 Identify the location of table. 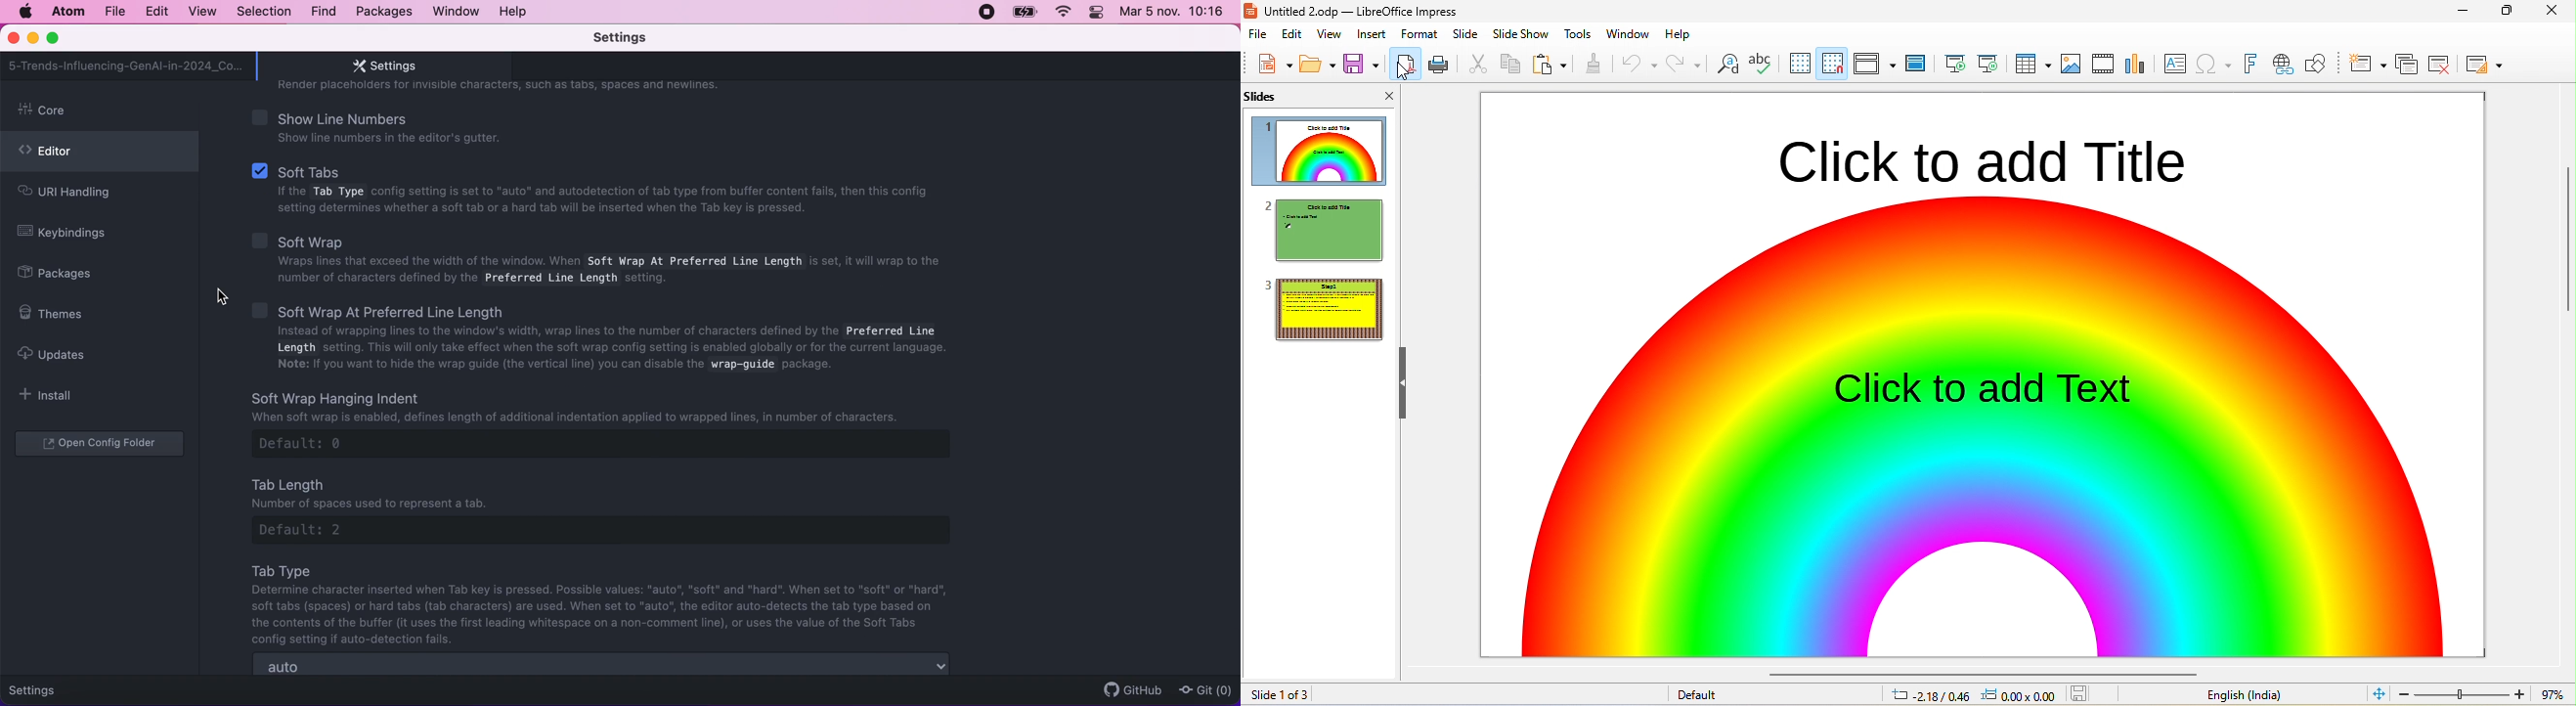
(2030, 64).